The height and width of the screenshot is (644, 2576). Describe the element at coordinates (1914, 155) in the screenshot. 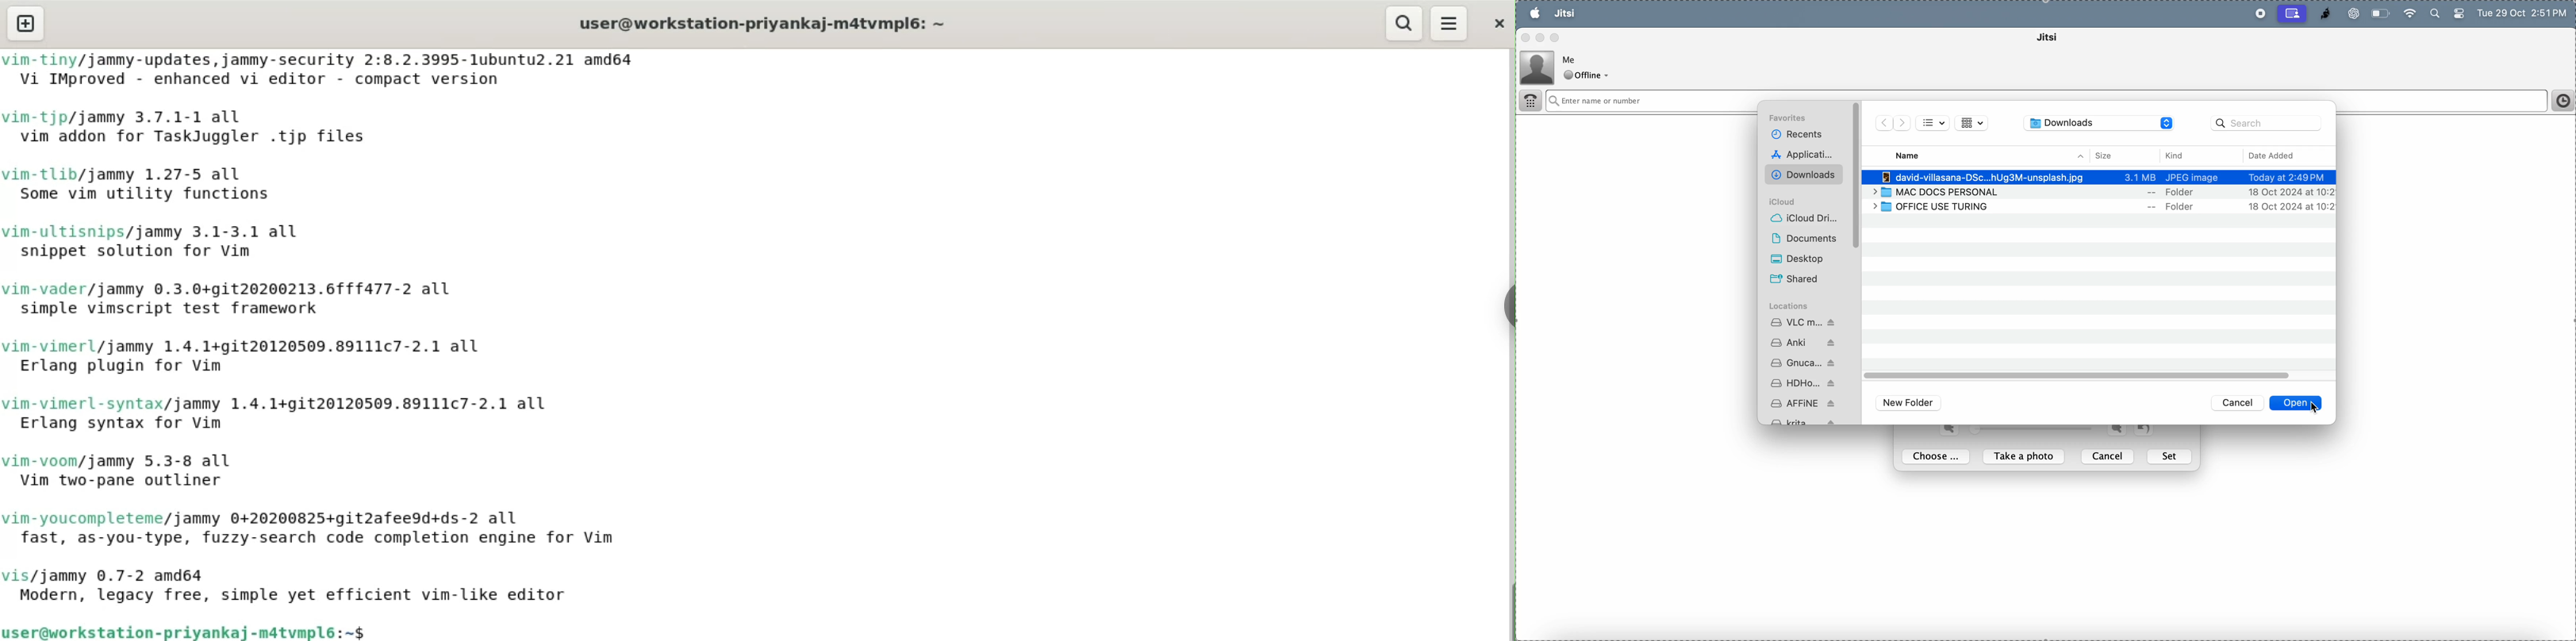

I see `name` at that location.